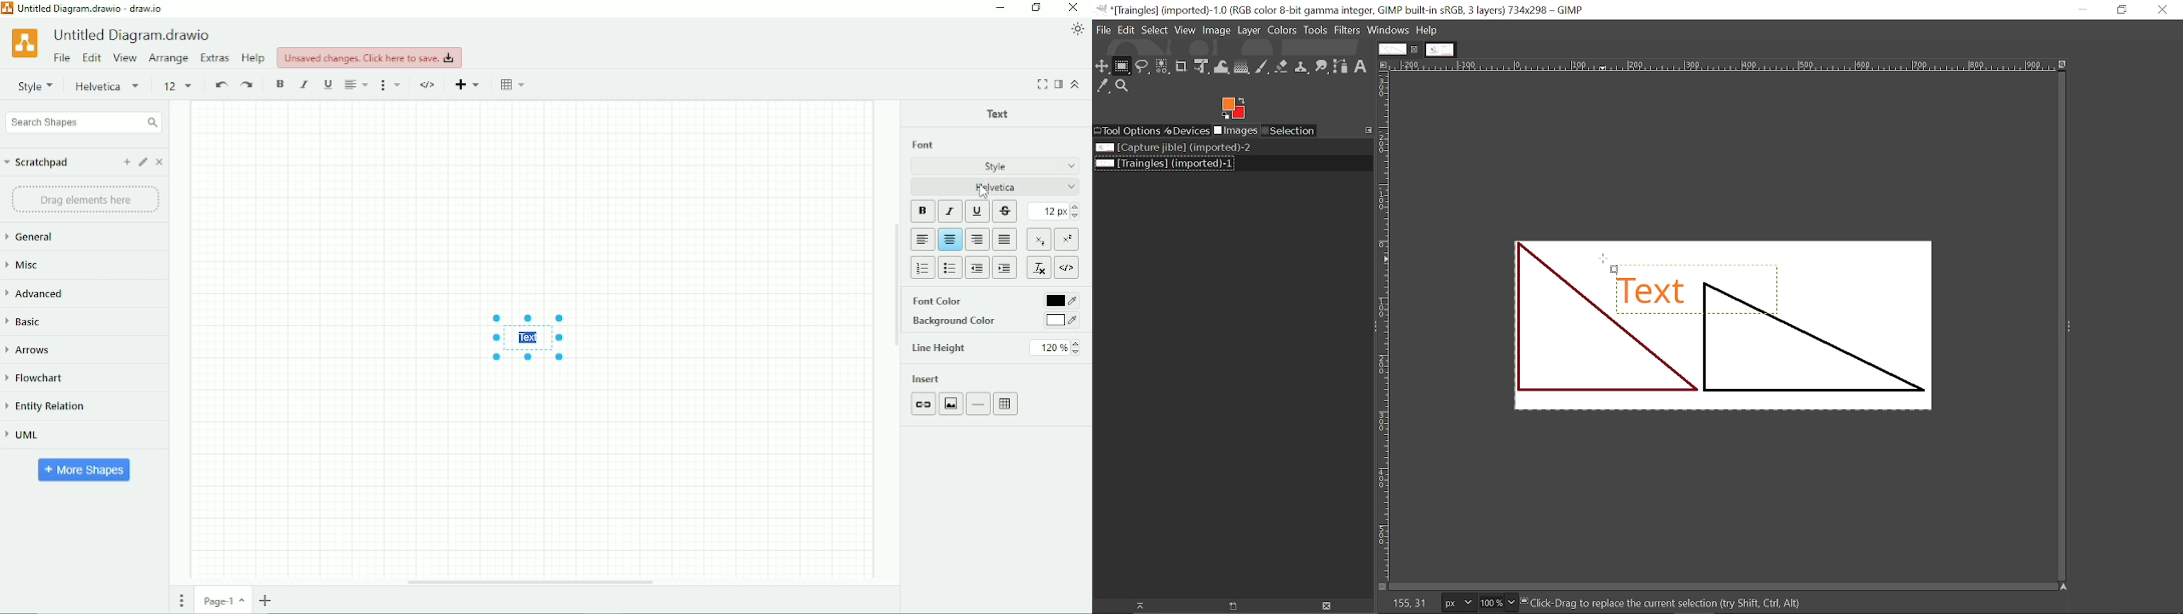  Describe the element at coordinates (1368, 130) in the screenshot. I see `Configure this tab` at that location.